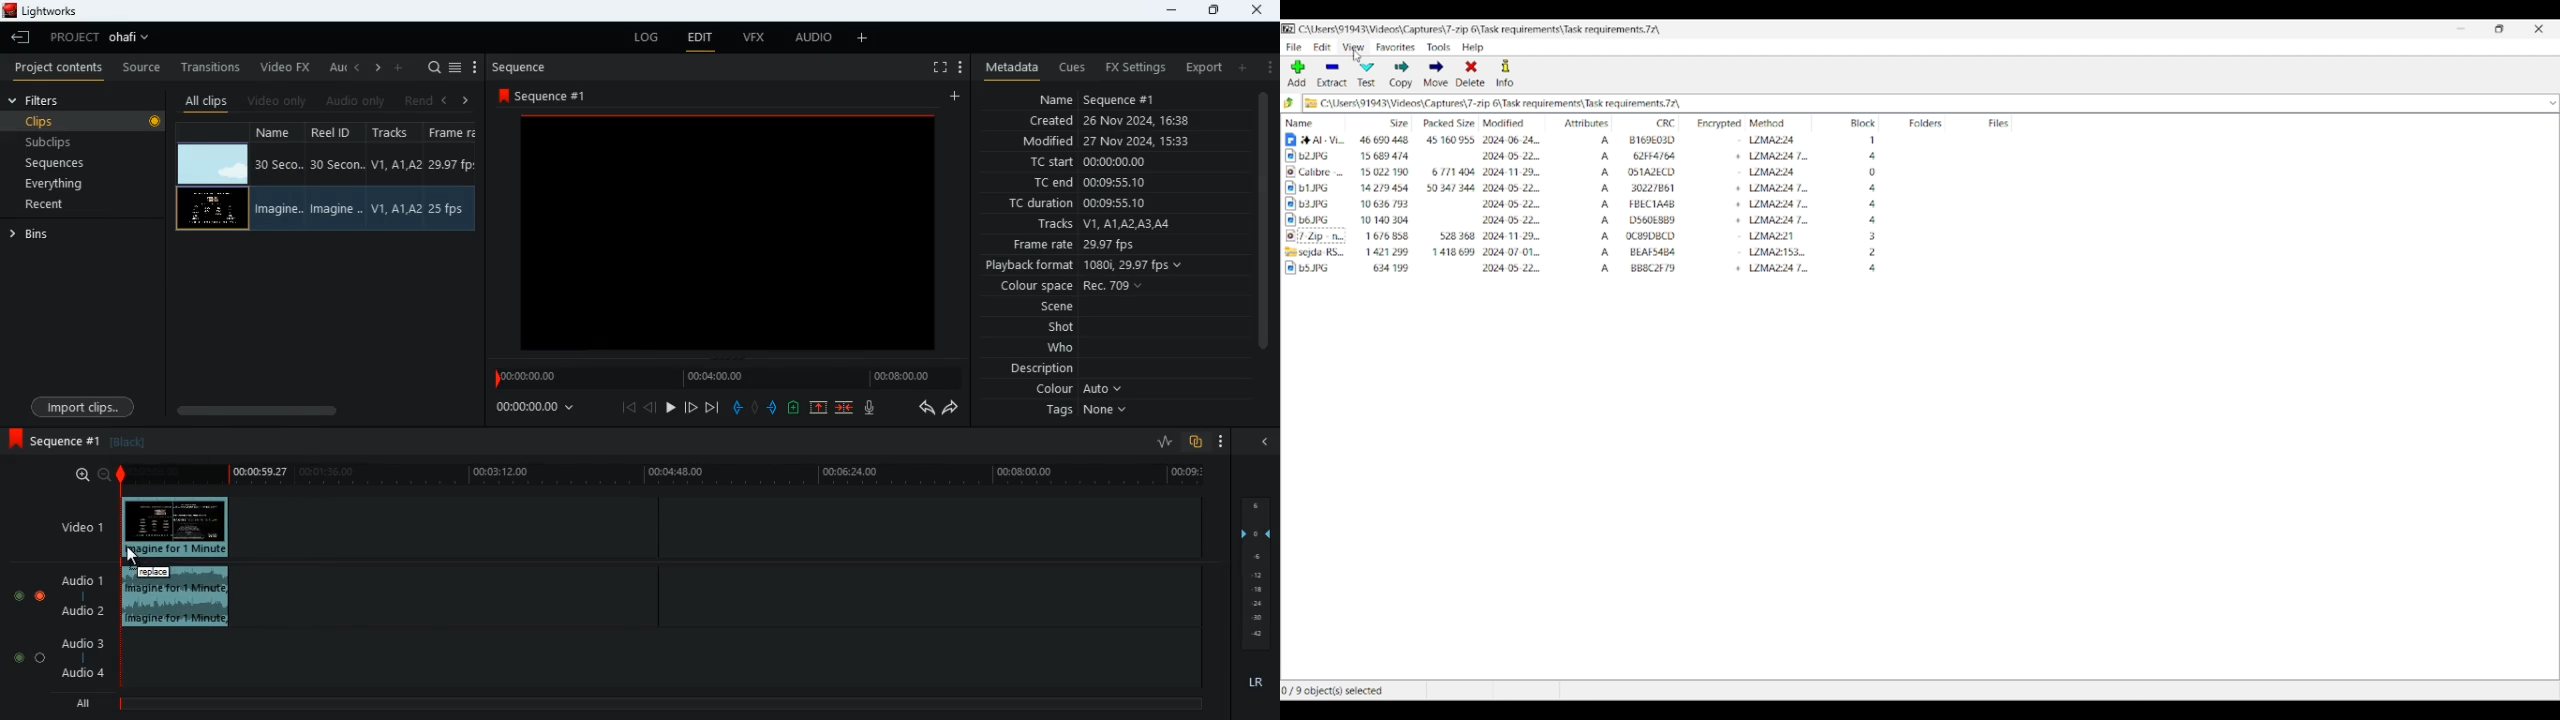 Image resolution: width=2576 pixels, height=728 pixels. Describe the element at coordinates (18, 657) in the screenshot. I see `toggle` at that location.